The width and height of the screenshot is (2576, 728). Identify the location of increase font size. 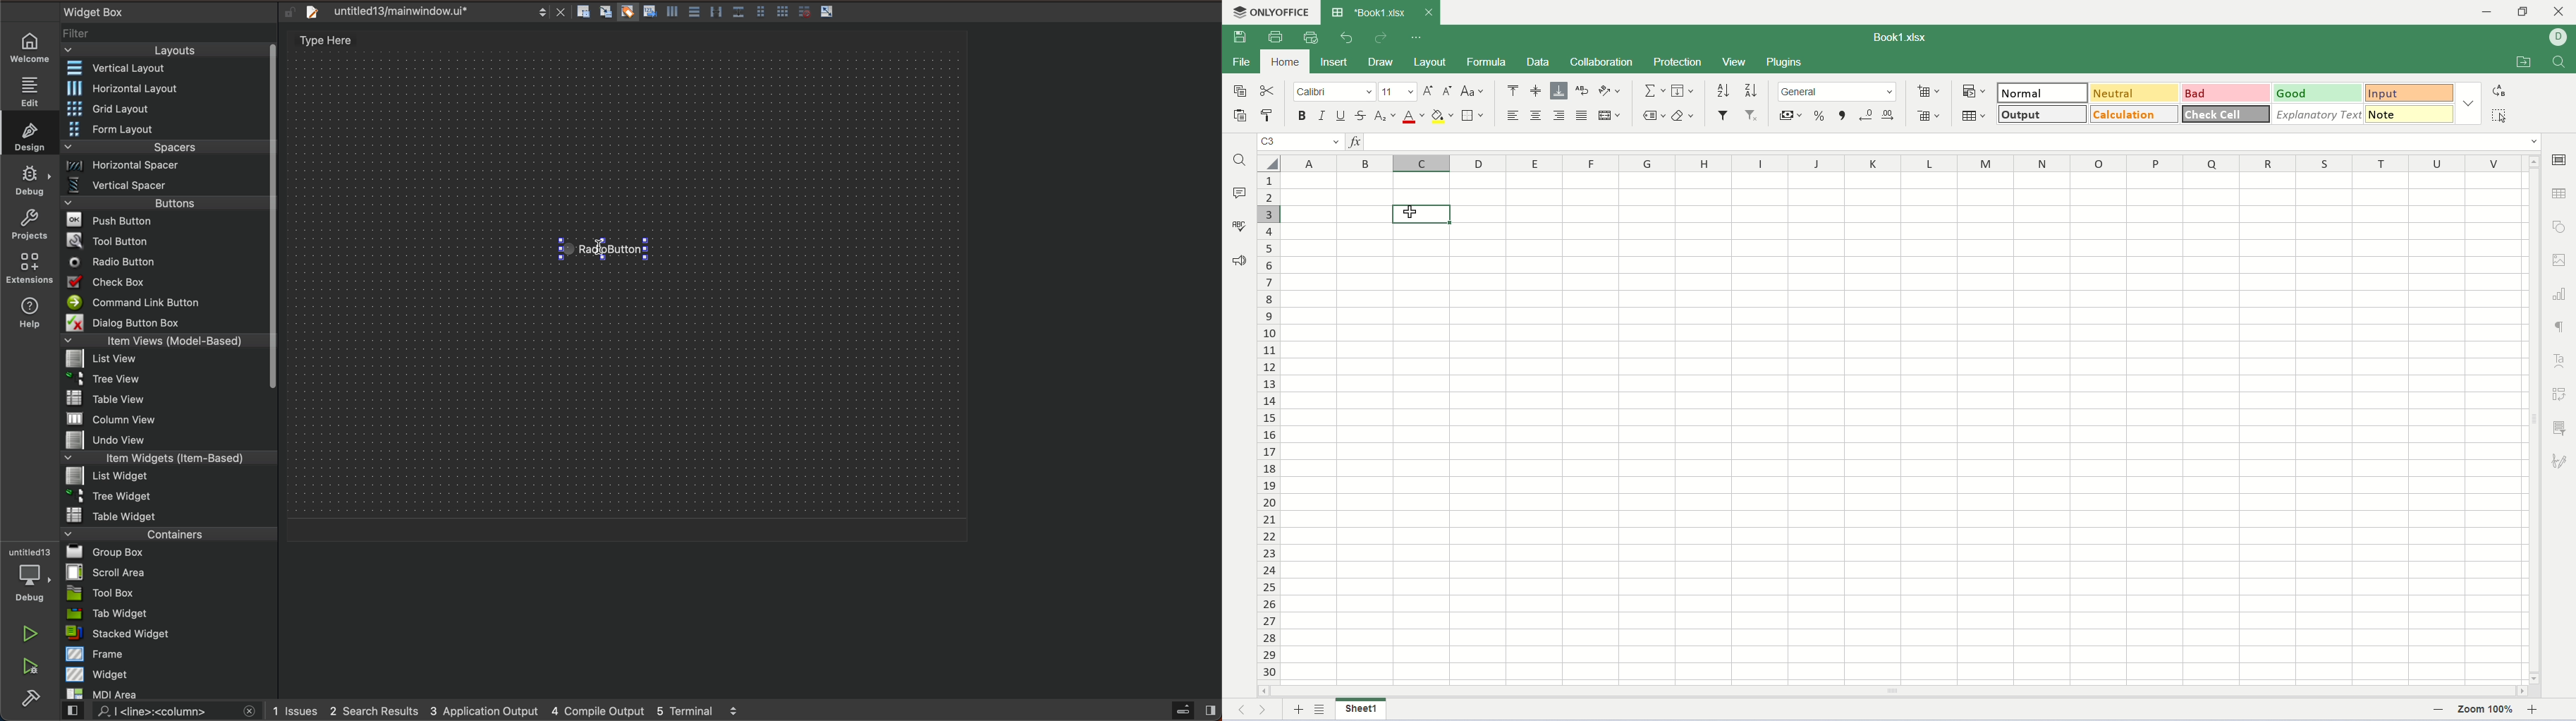
(1429, 90).